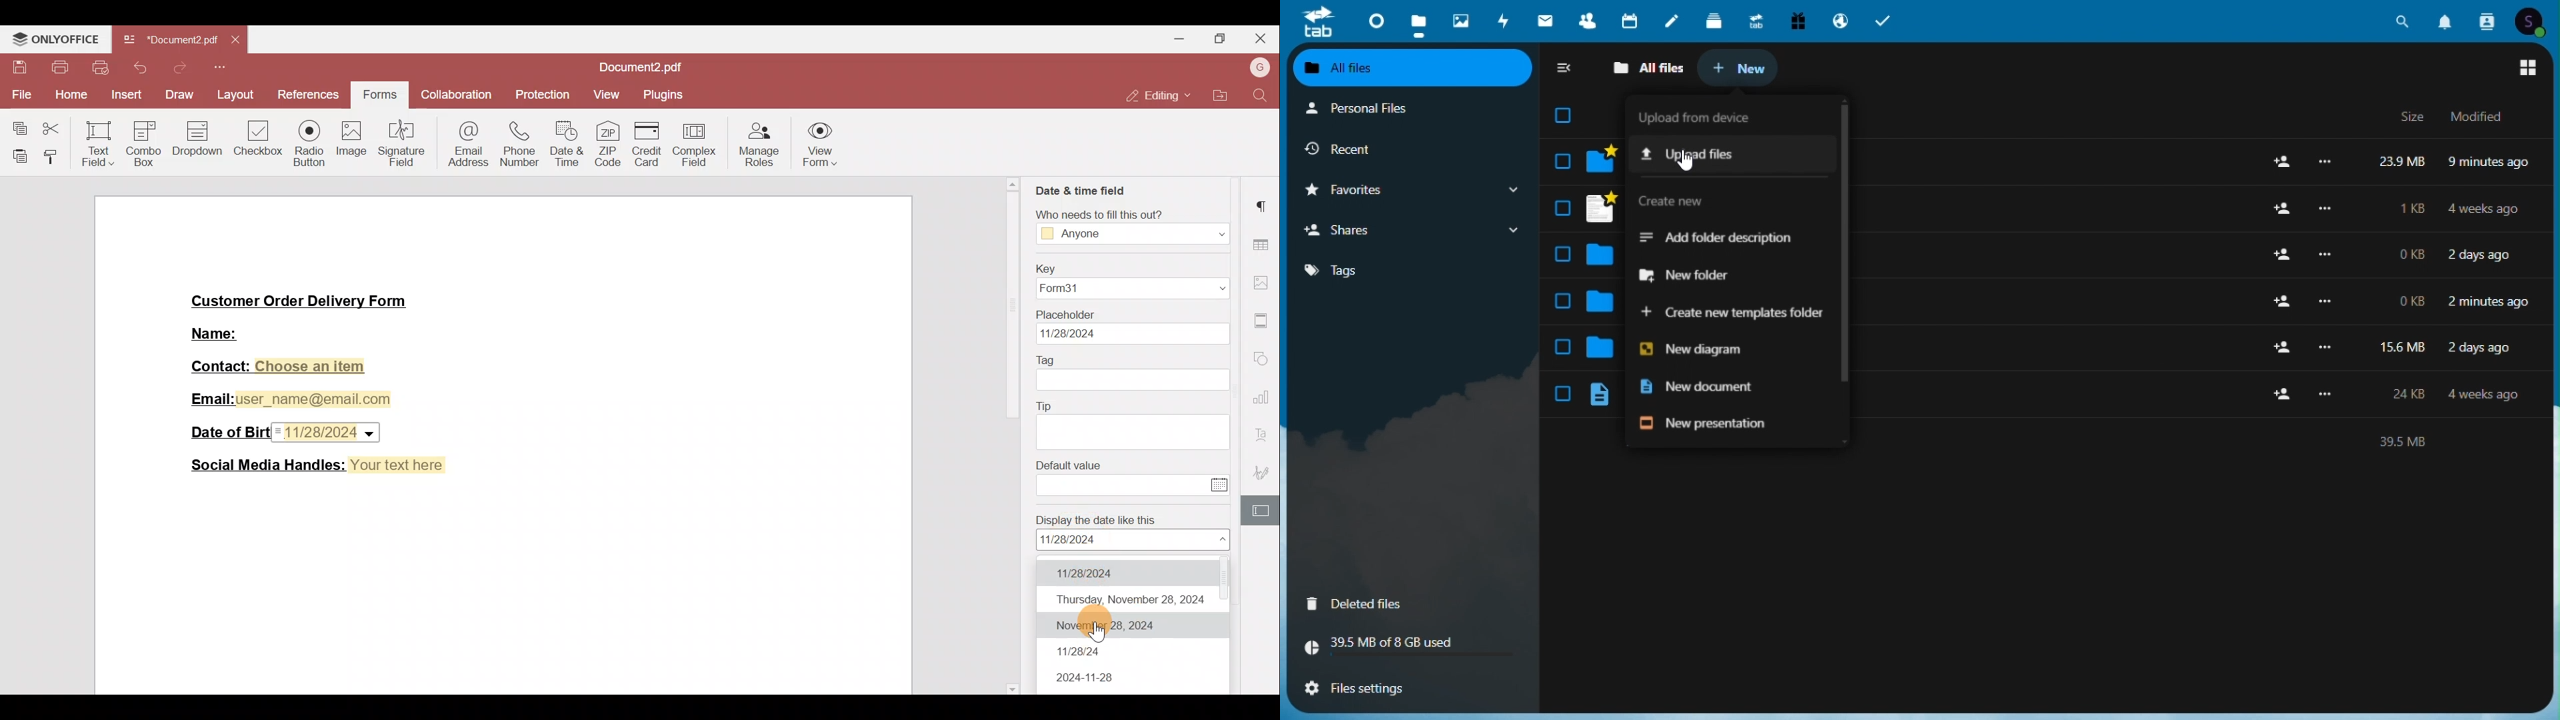 Image resolution: width=2576 pixels, height=728 pixels. Describe the element at coordinates (519, 141) in the screenshot. I see `Phone number` at that location.